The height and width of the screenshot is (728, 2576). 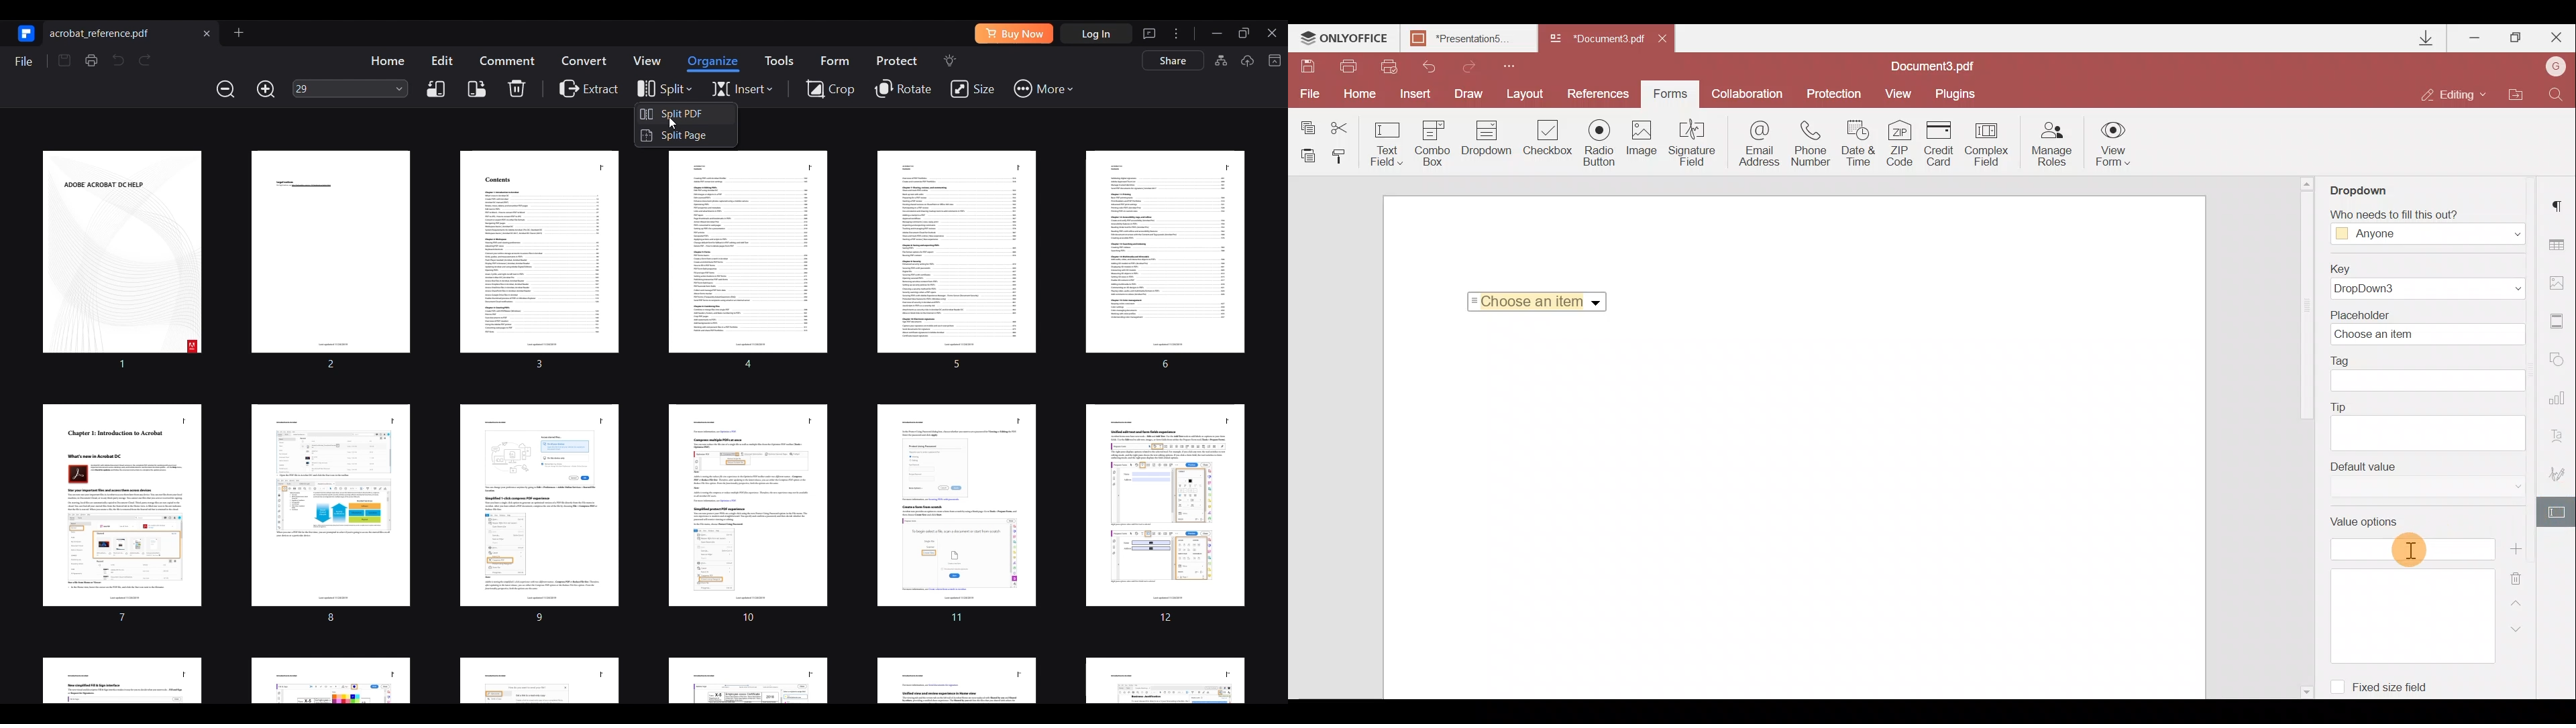 I want to click on Phone number, so click(x=1813, y=143).